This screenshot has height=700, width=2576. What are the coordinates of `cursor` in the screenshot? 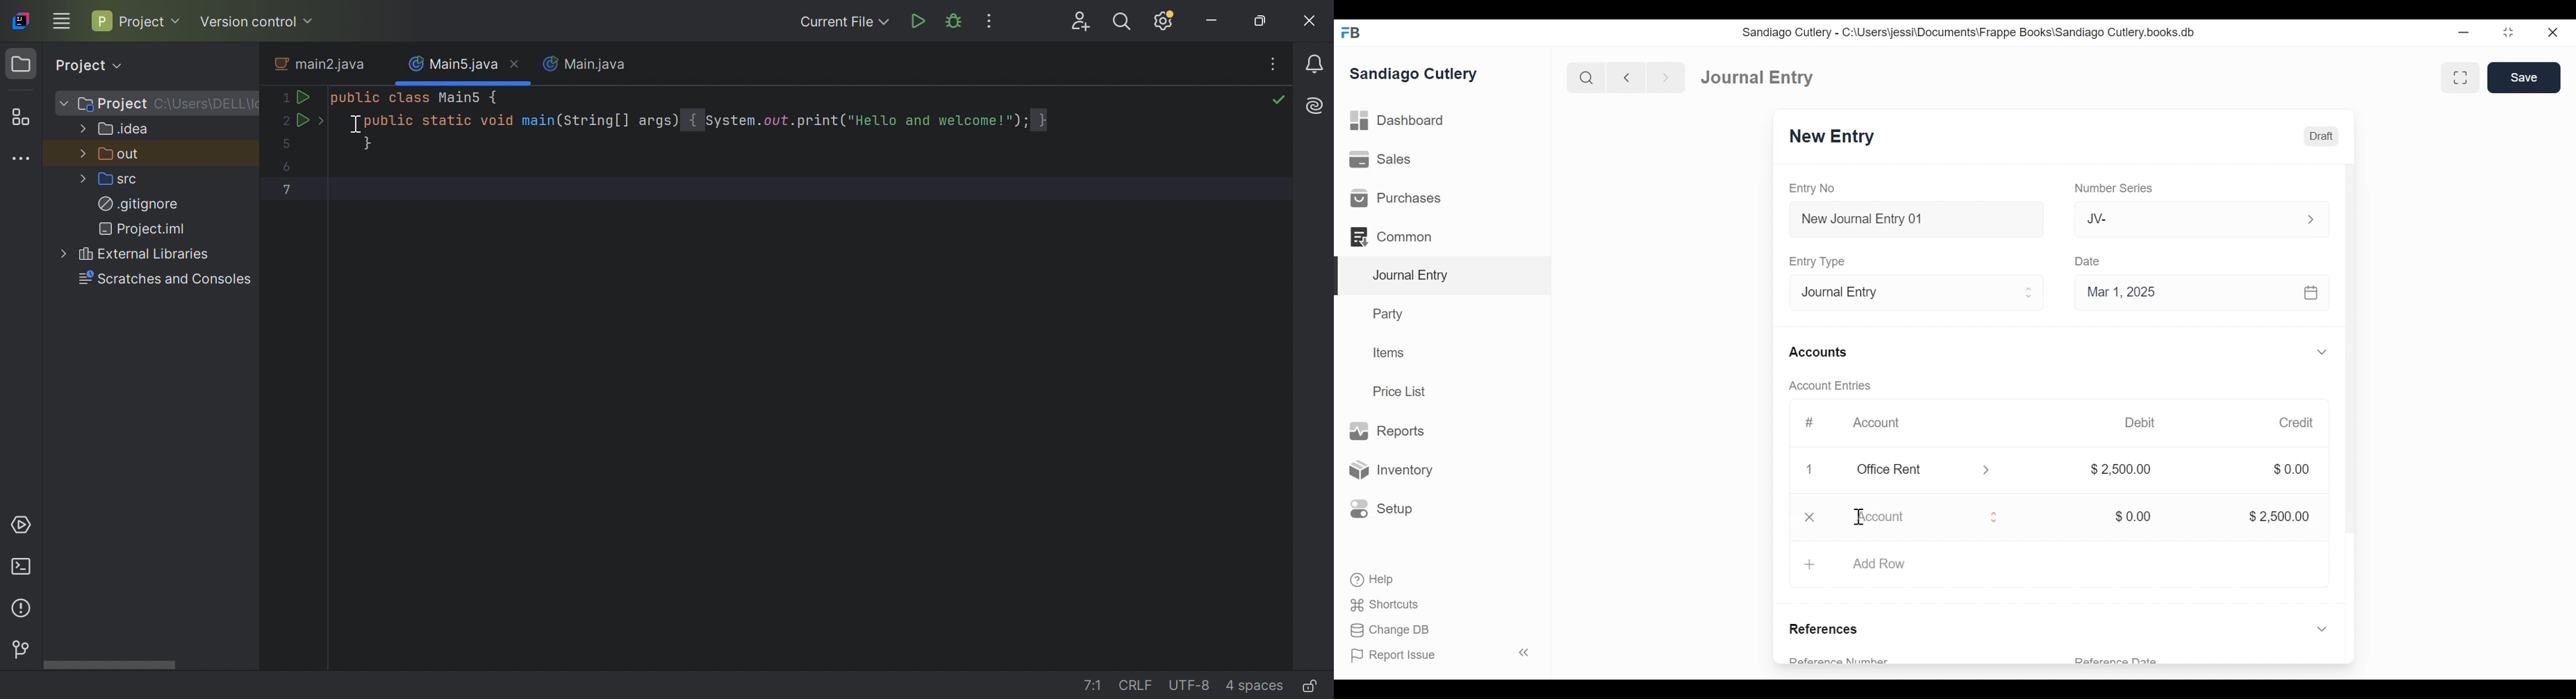 It's located at (1859, 516).